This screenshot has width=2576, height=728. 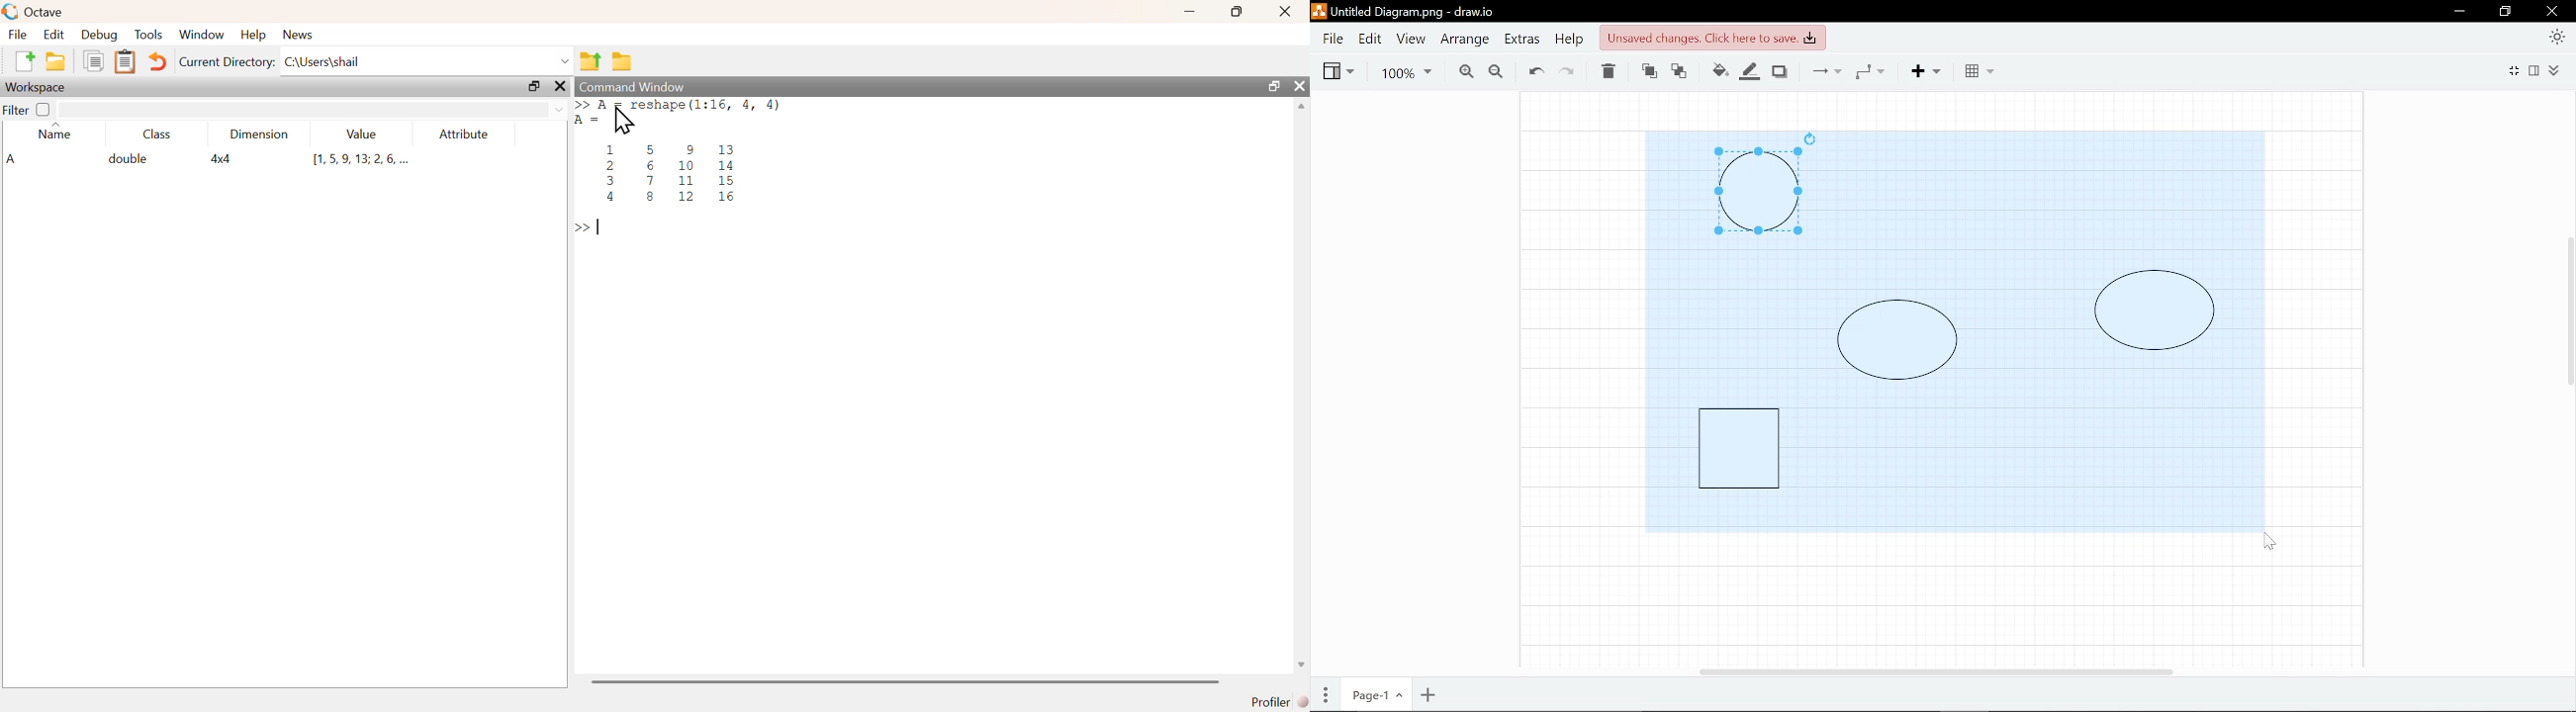 What do you see at coordinates (468, 135) in the screenshot?
I see `attribute` at bounding box center [468, 135].